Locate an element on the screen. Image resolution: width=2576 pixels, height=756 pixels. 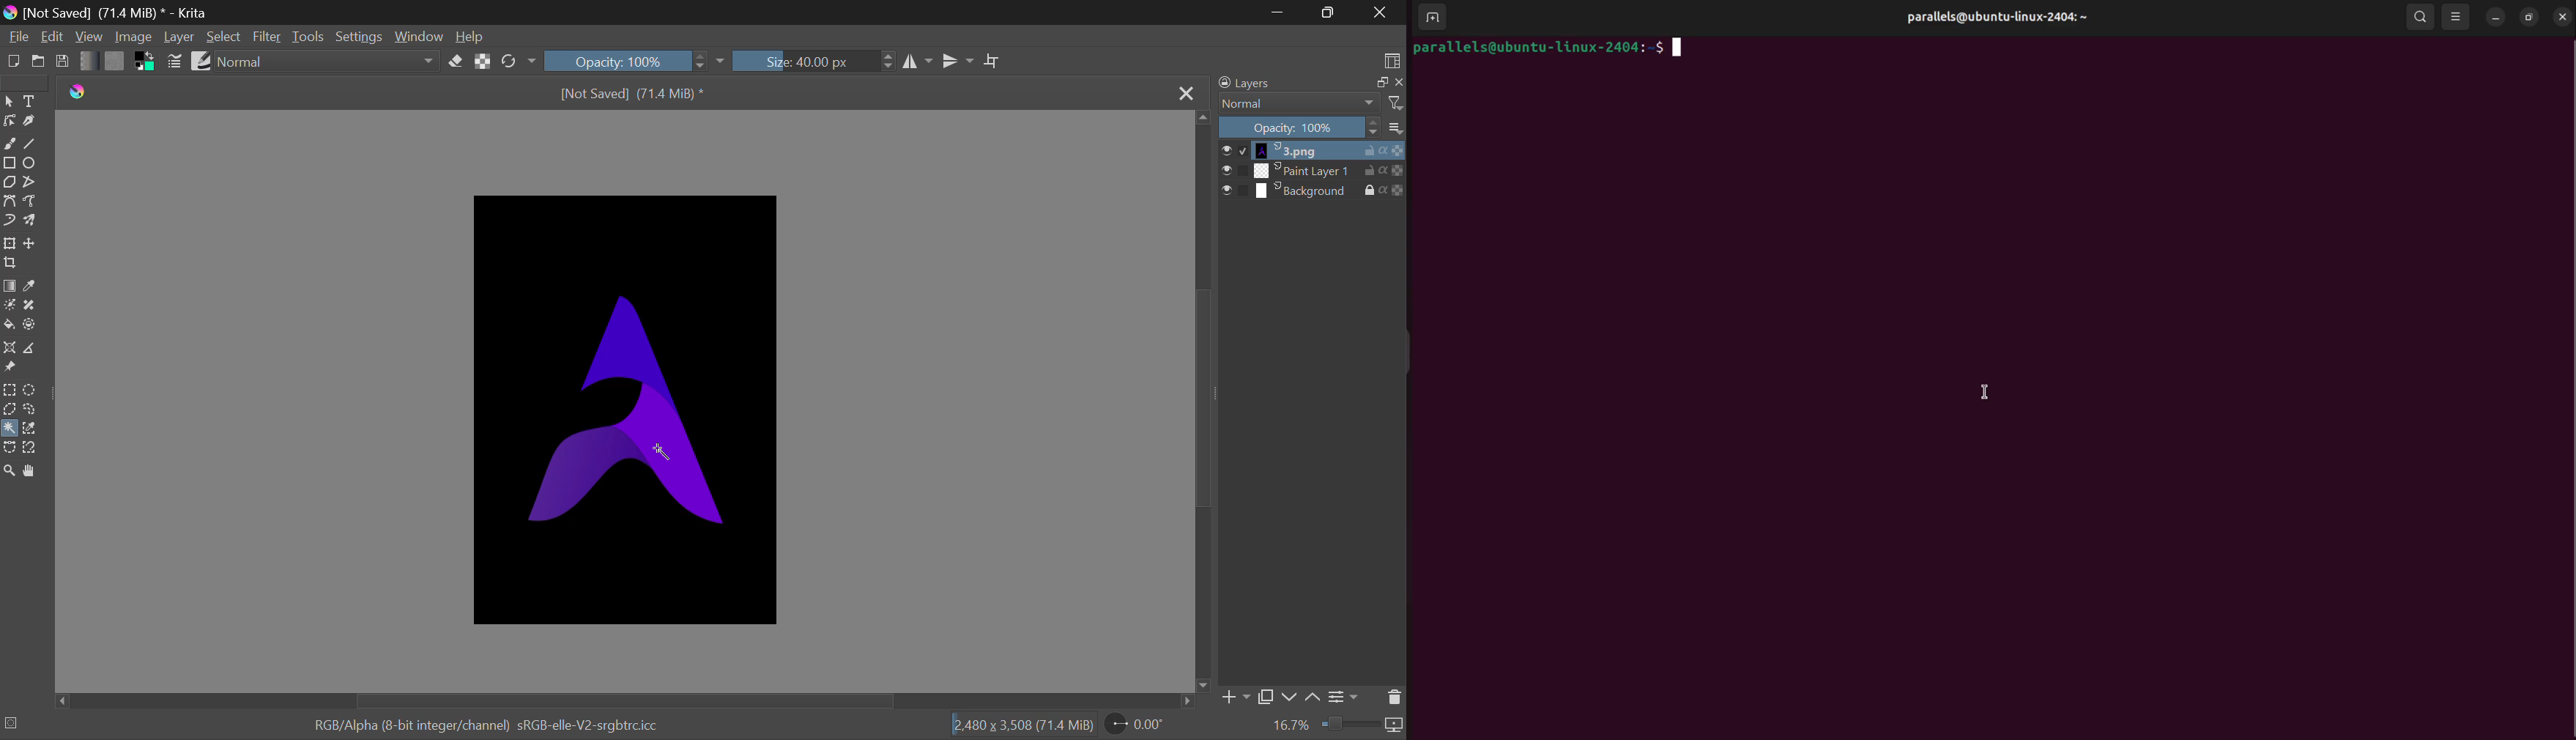
Page Rotation is located at coordinates (1144, 725).